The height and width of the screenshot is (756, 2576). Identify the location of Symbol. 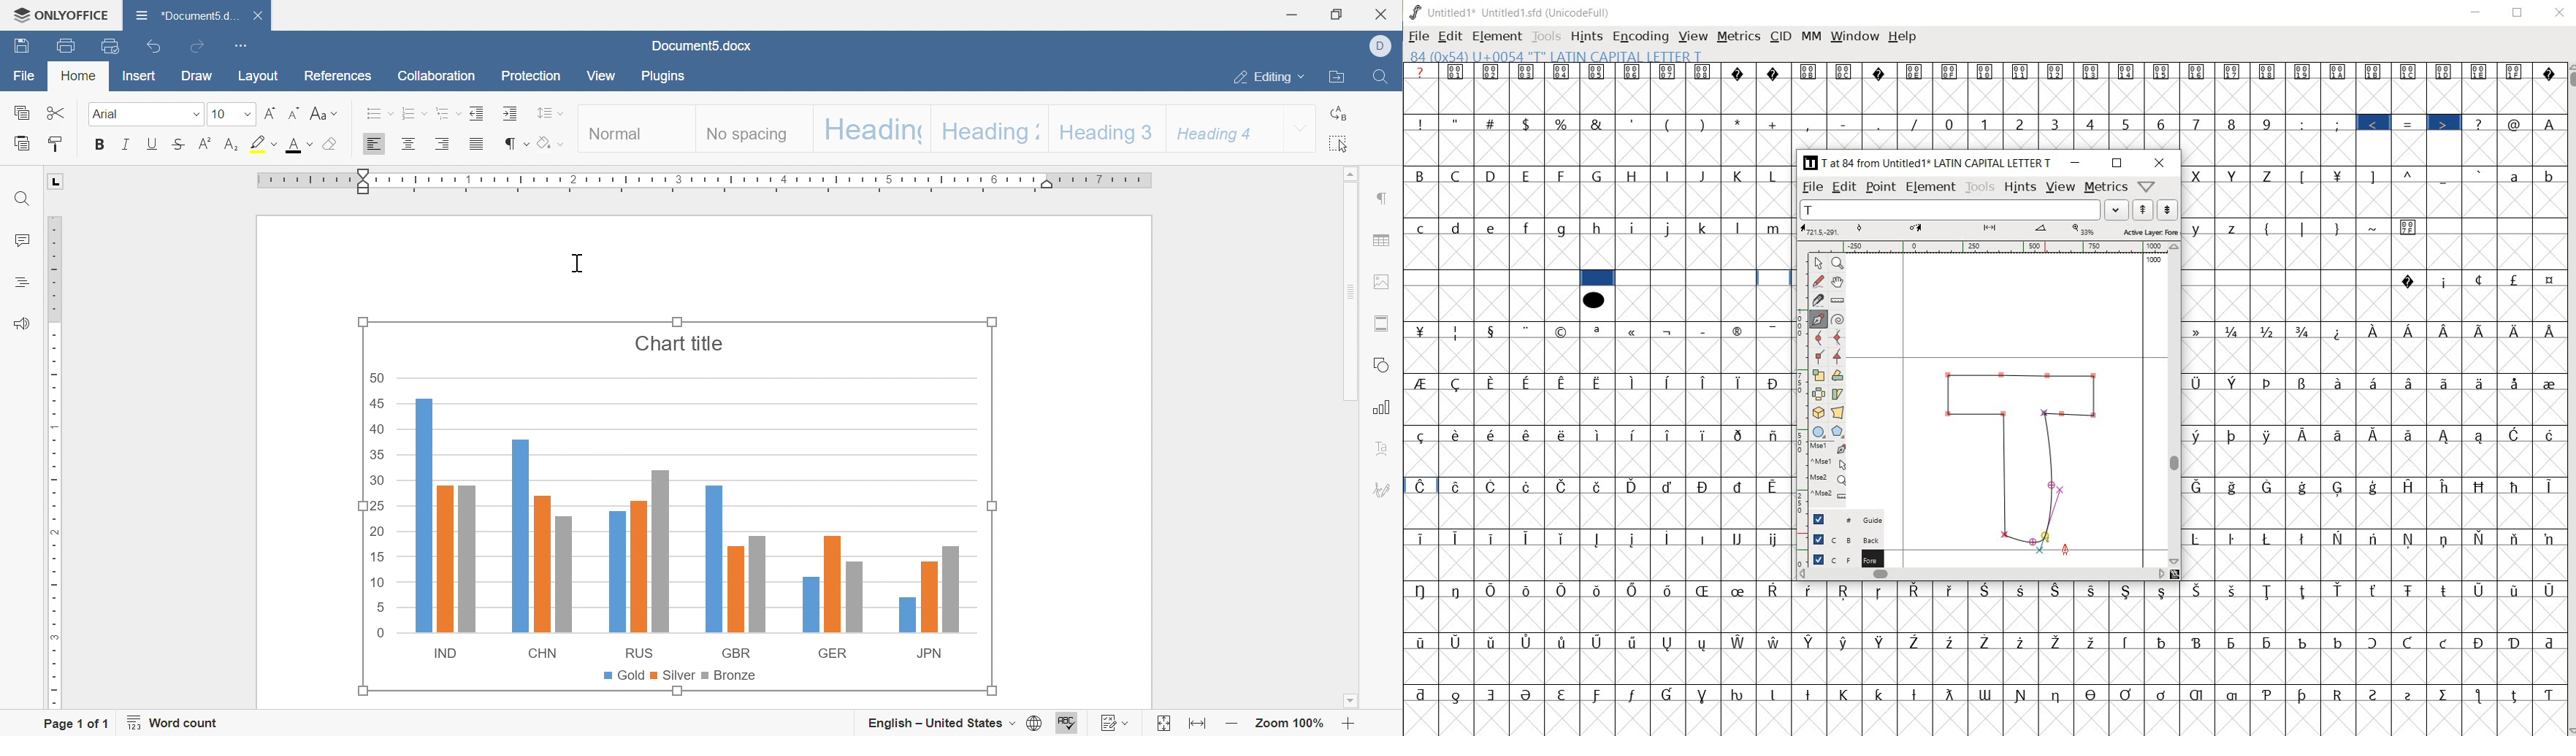
(2548, 331).